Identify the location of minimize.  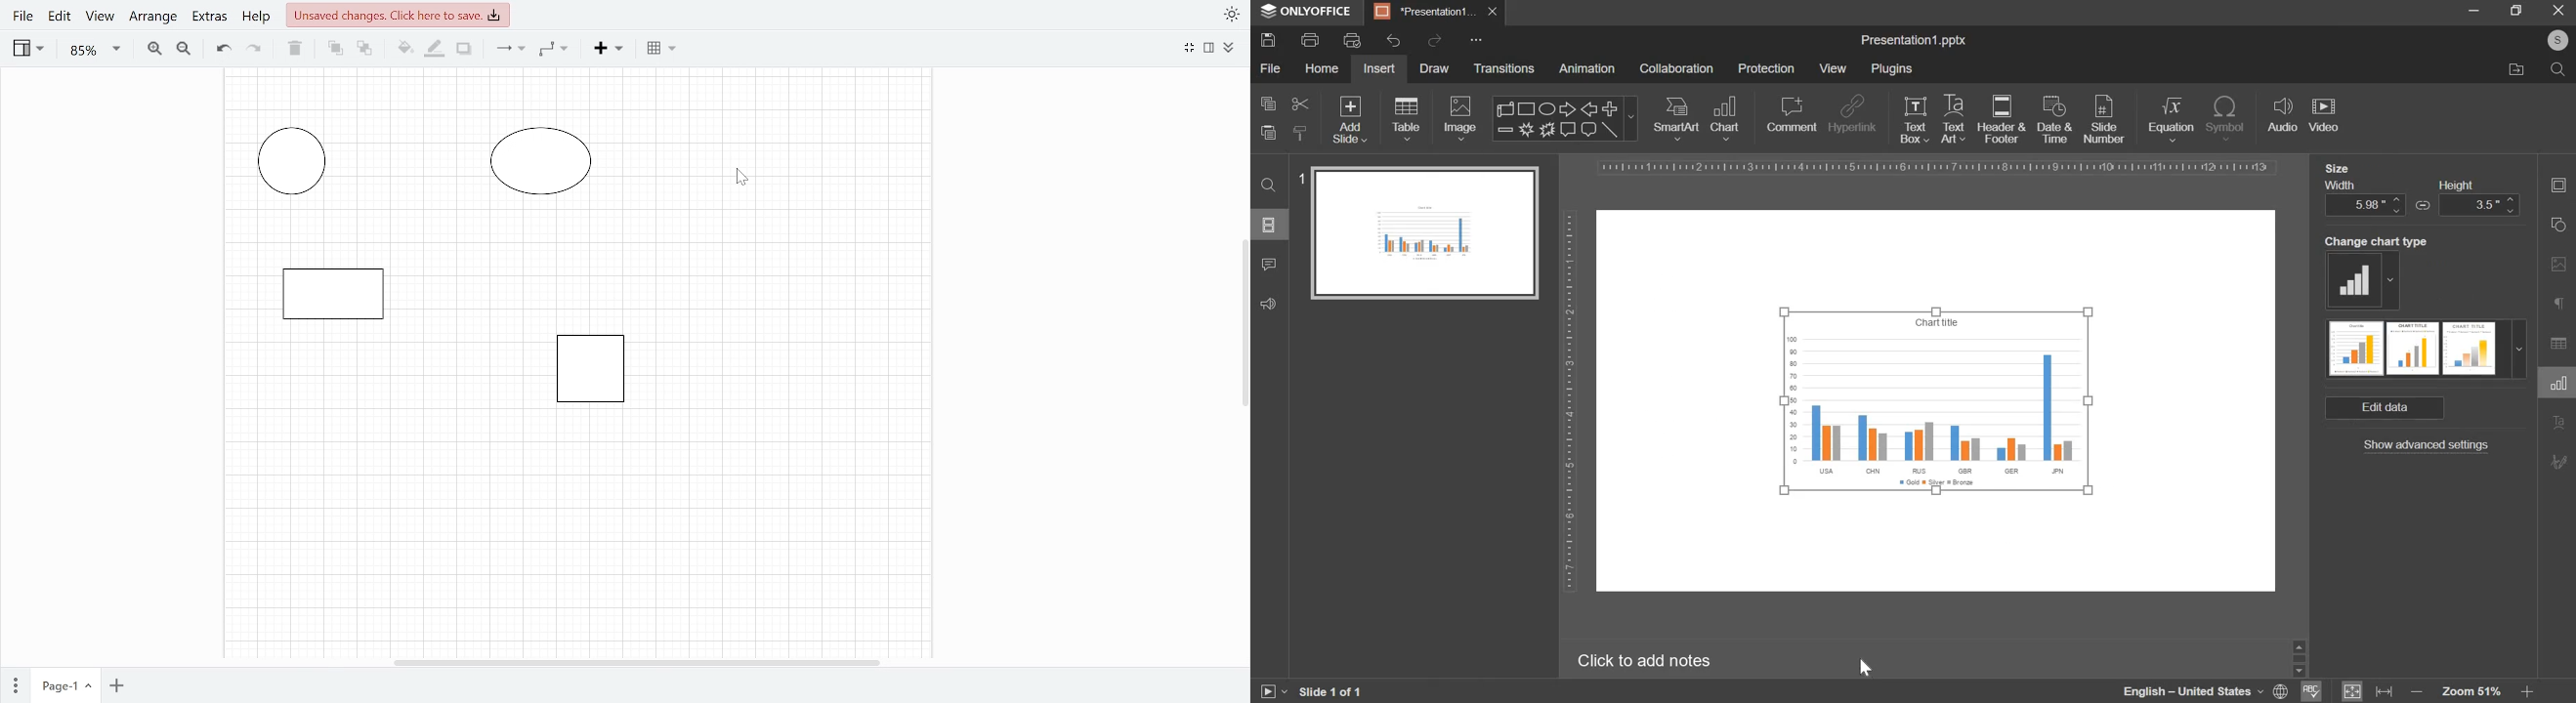
(2475, 8).